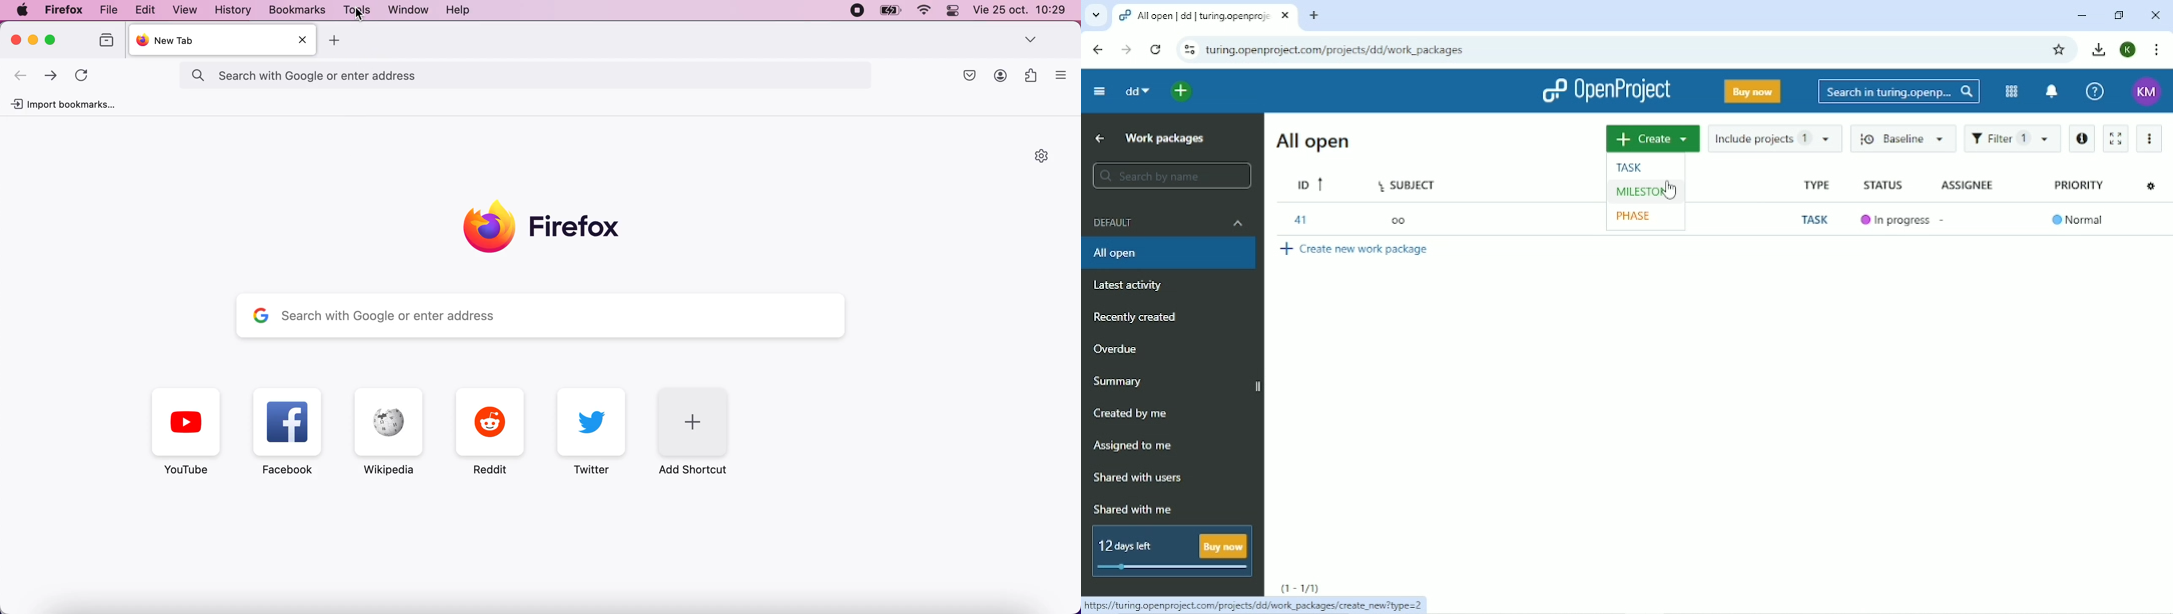  I want to click on Search, so click(1899, 93).